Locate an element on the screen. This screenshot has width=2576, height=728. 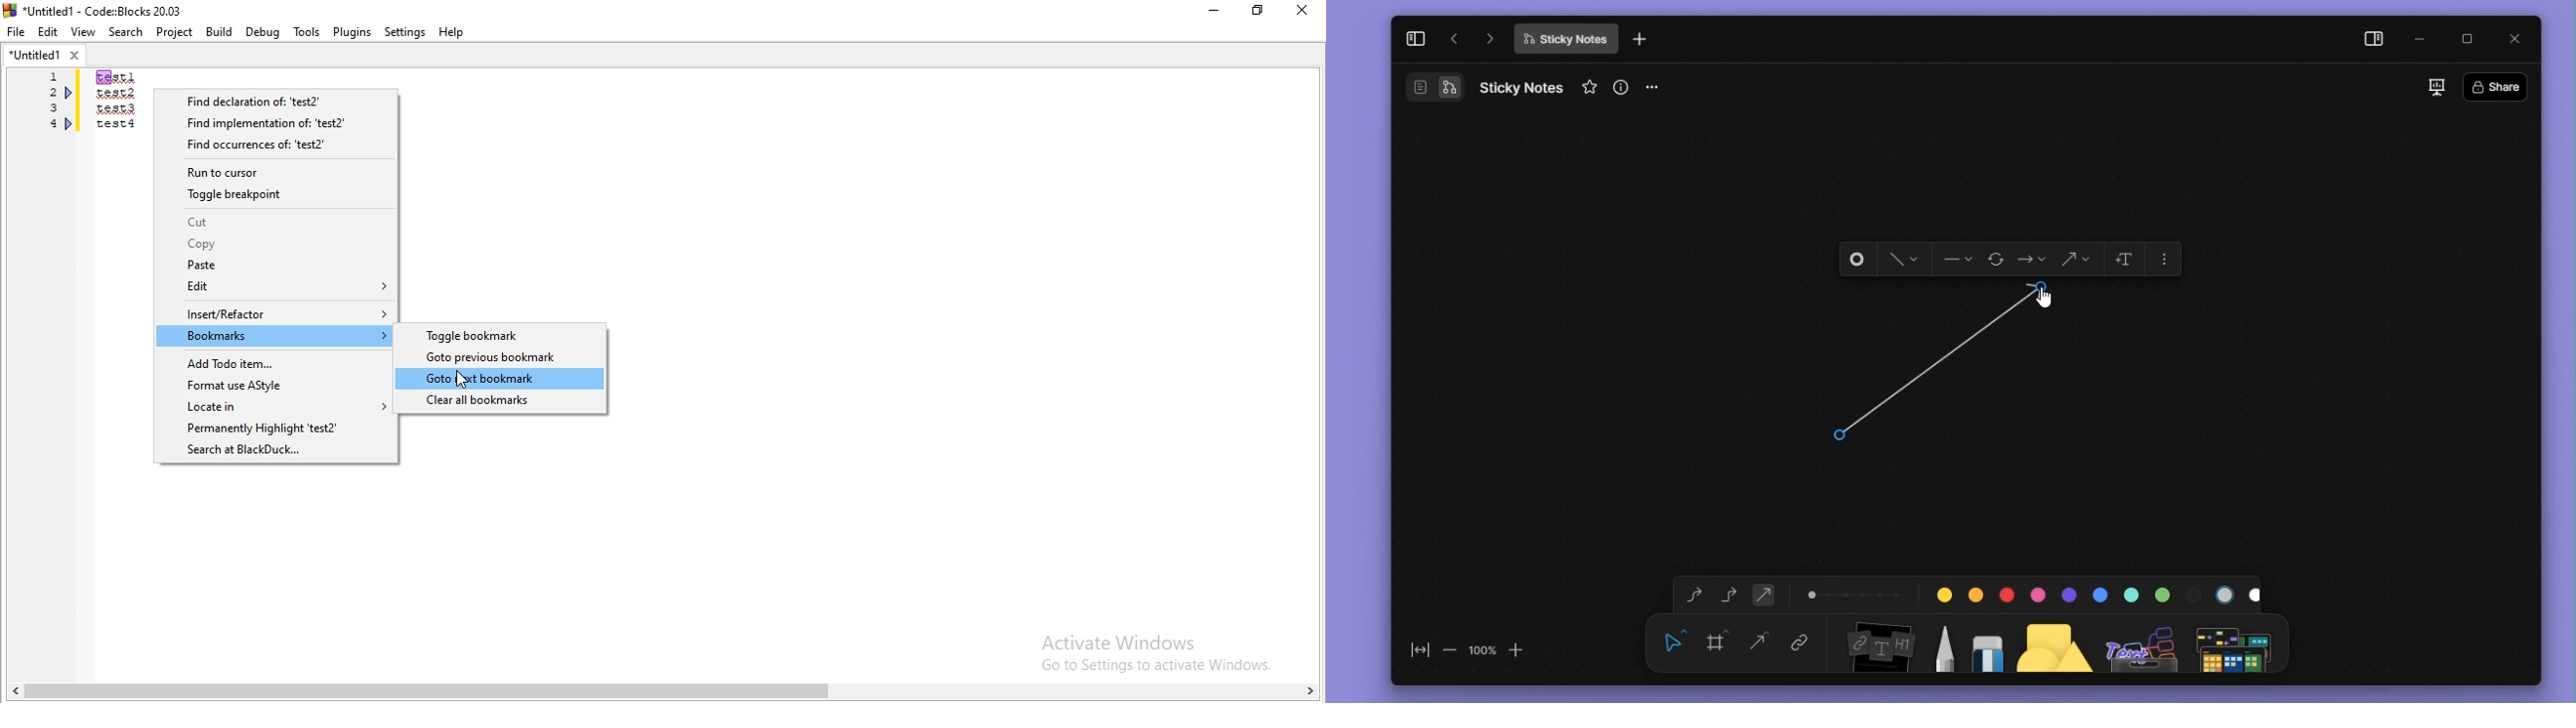
bookmarks is located at coordinates (69, 93).